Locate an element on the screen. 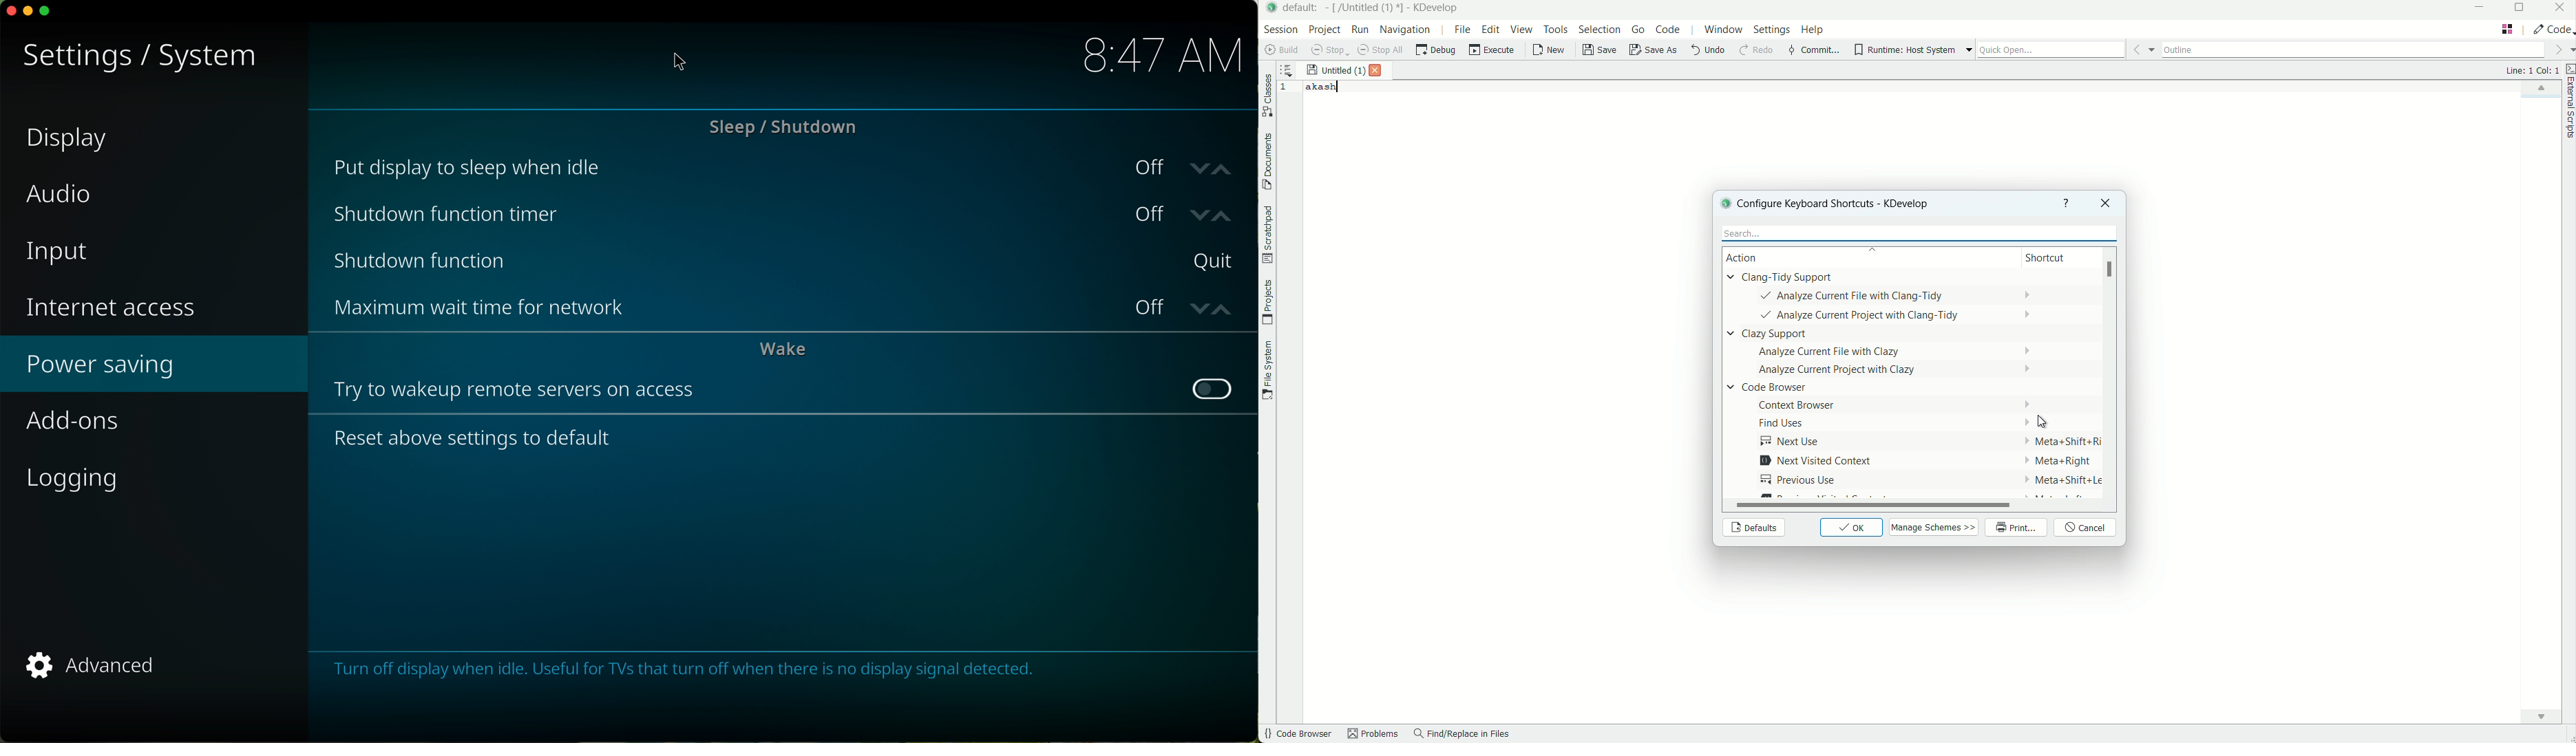 This screenshot has width=2576, height=756. arrows is located at coordinates (1212, 167).